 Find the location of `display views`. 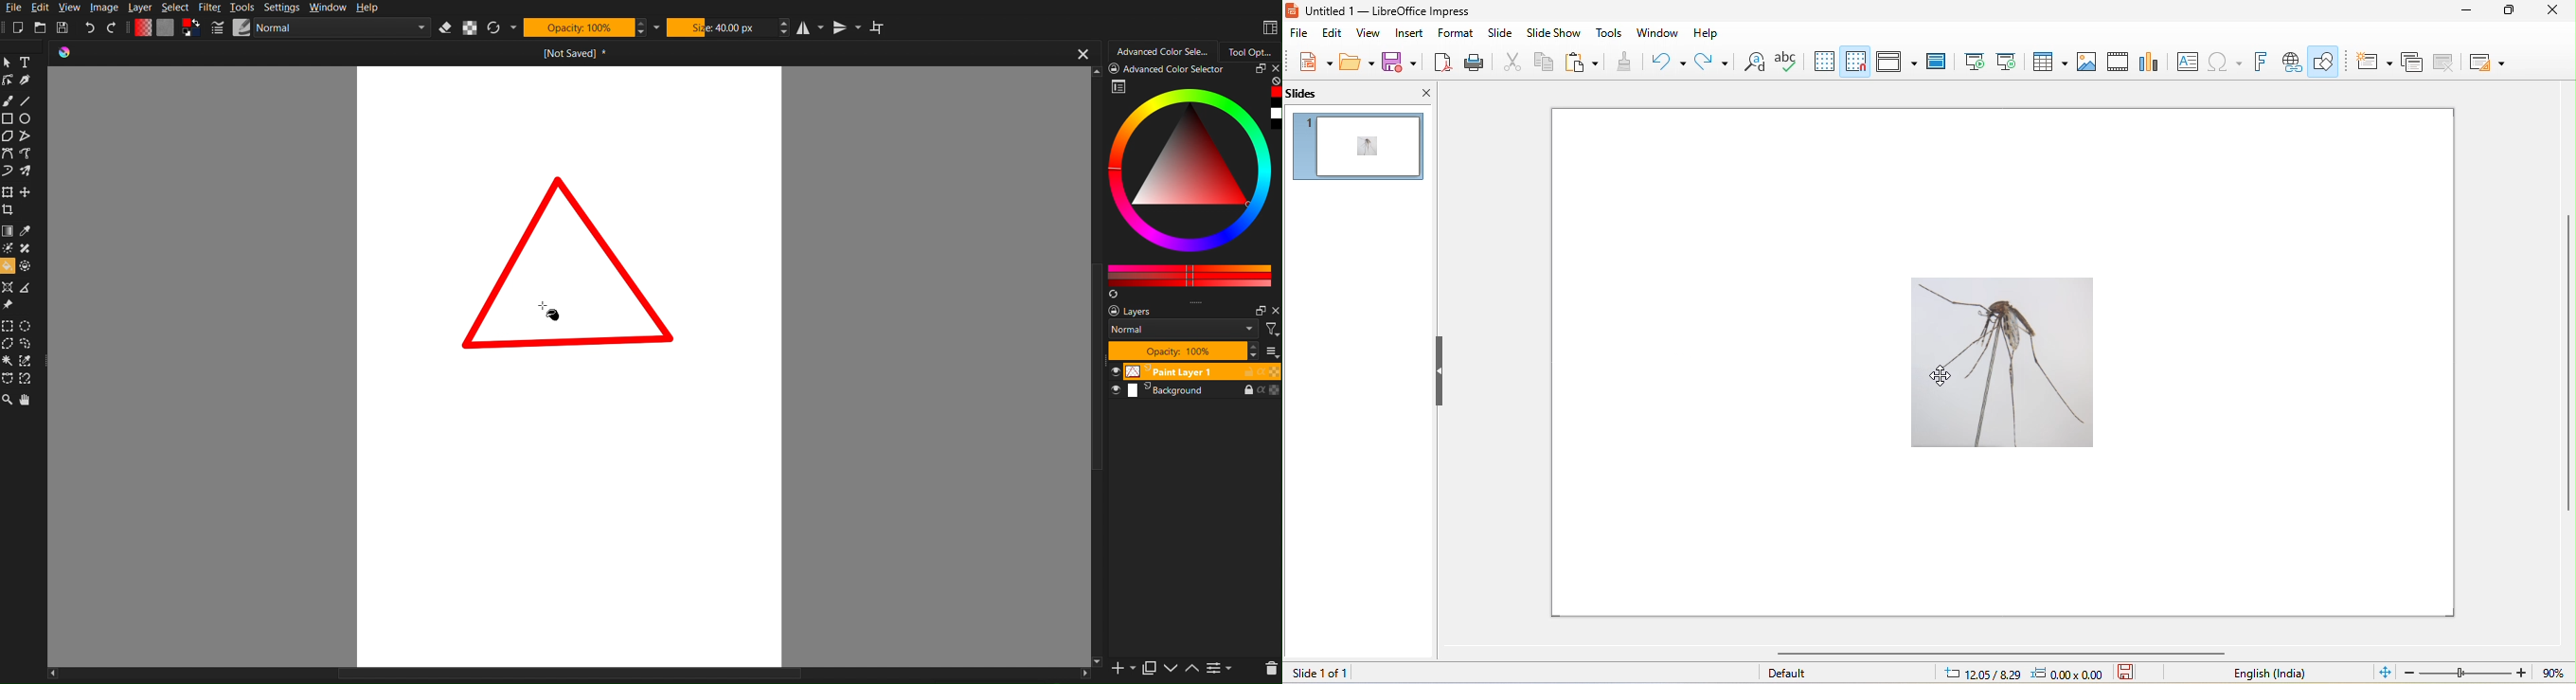

display views is located at coordinates (1897, 61).